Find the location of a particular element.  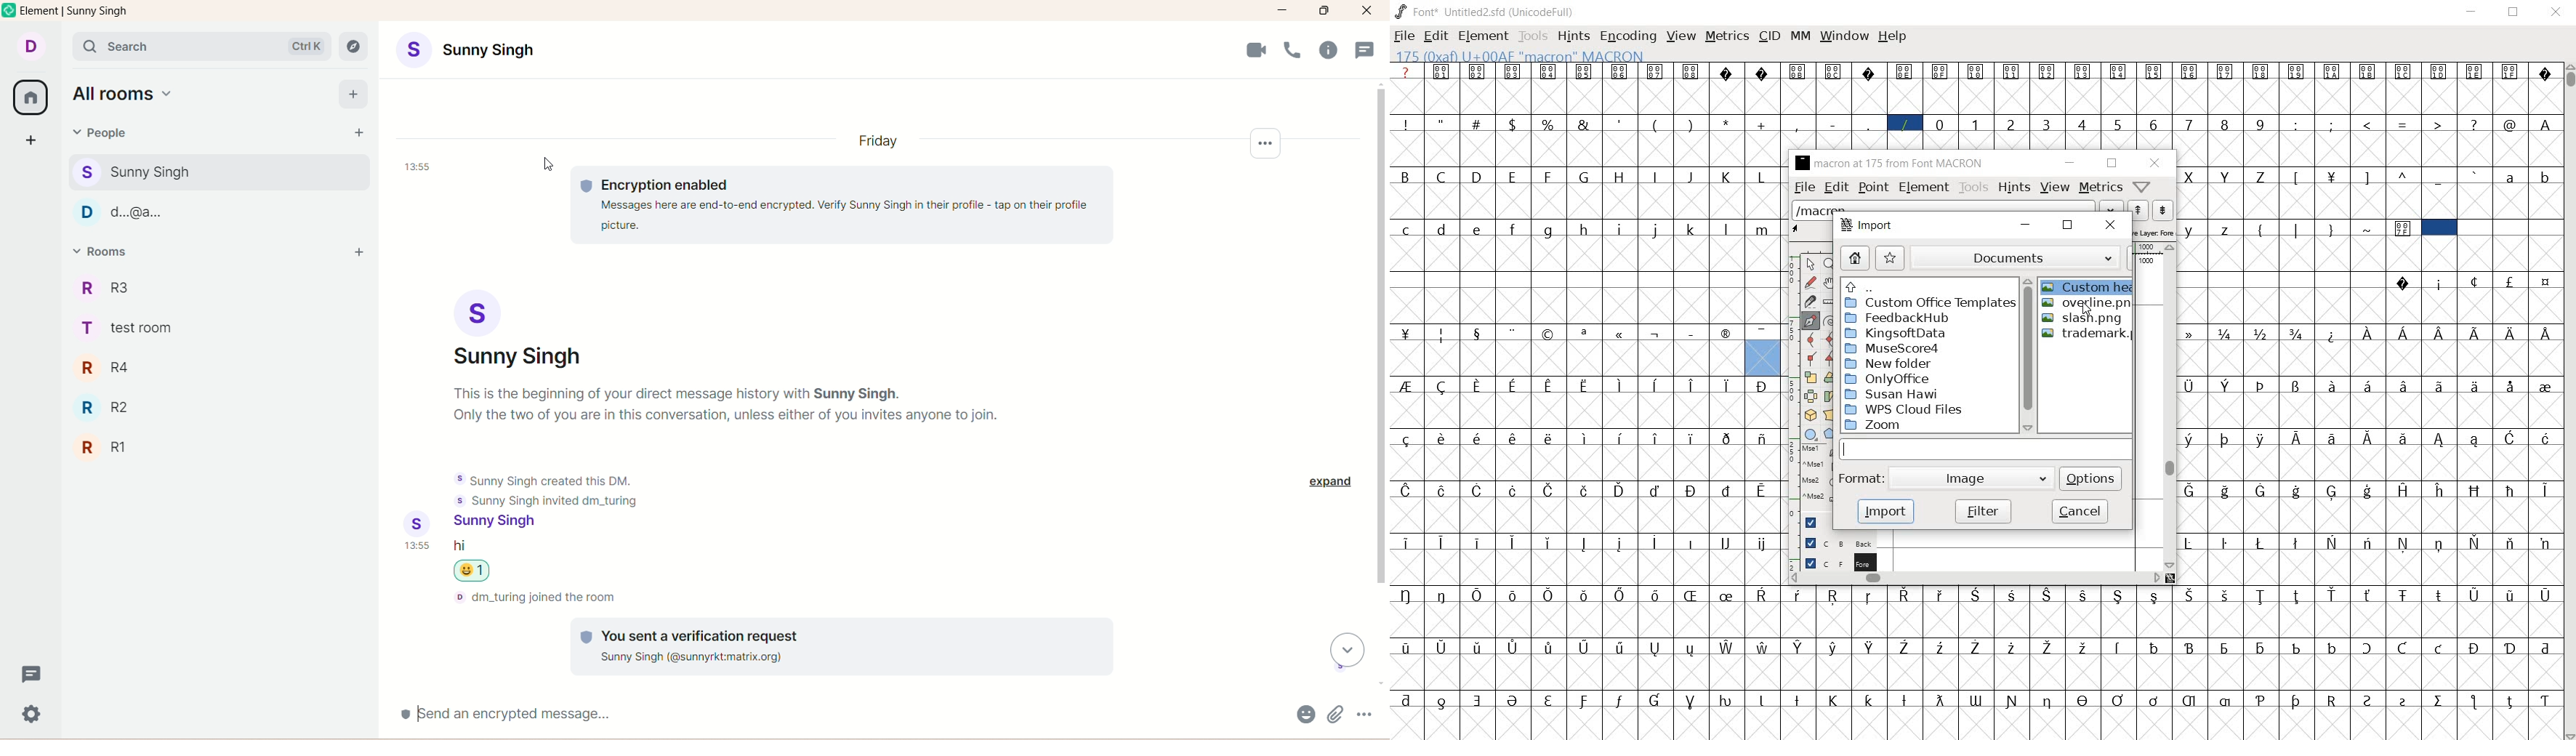

Symbol is located at coordinates (2013, 646).